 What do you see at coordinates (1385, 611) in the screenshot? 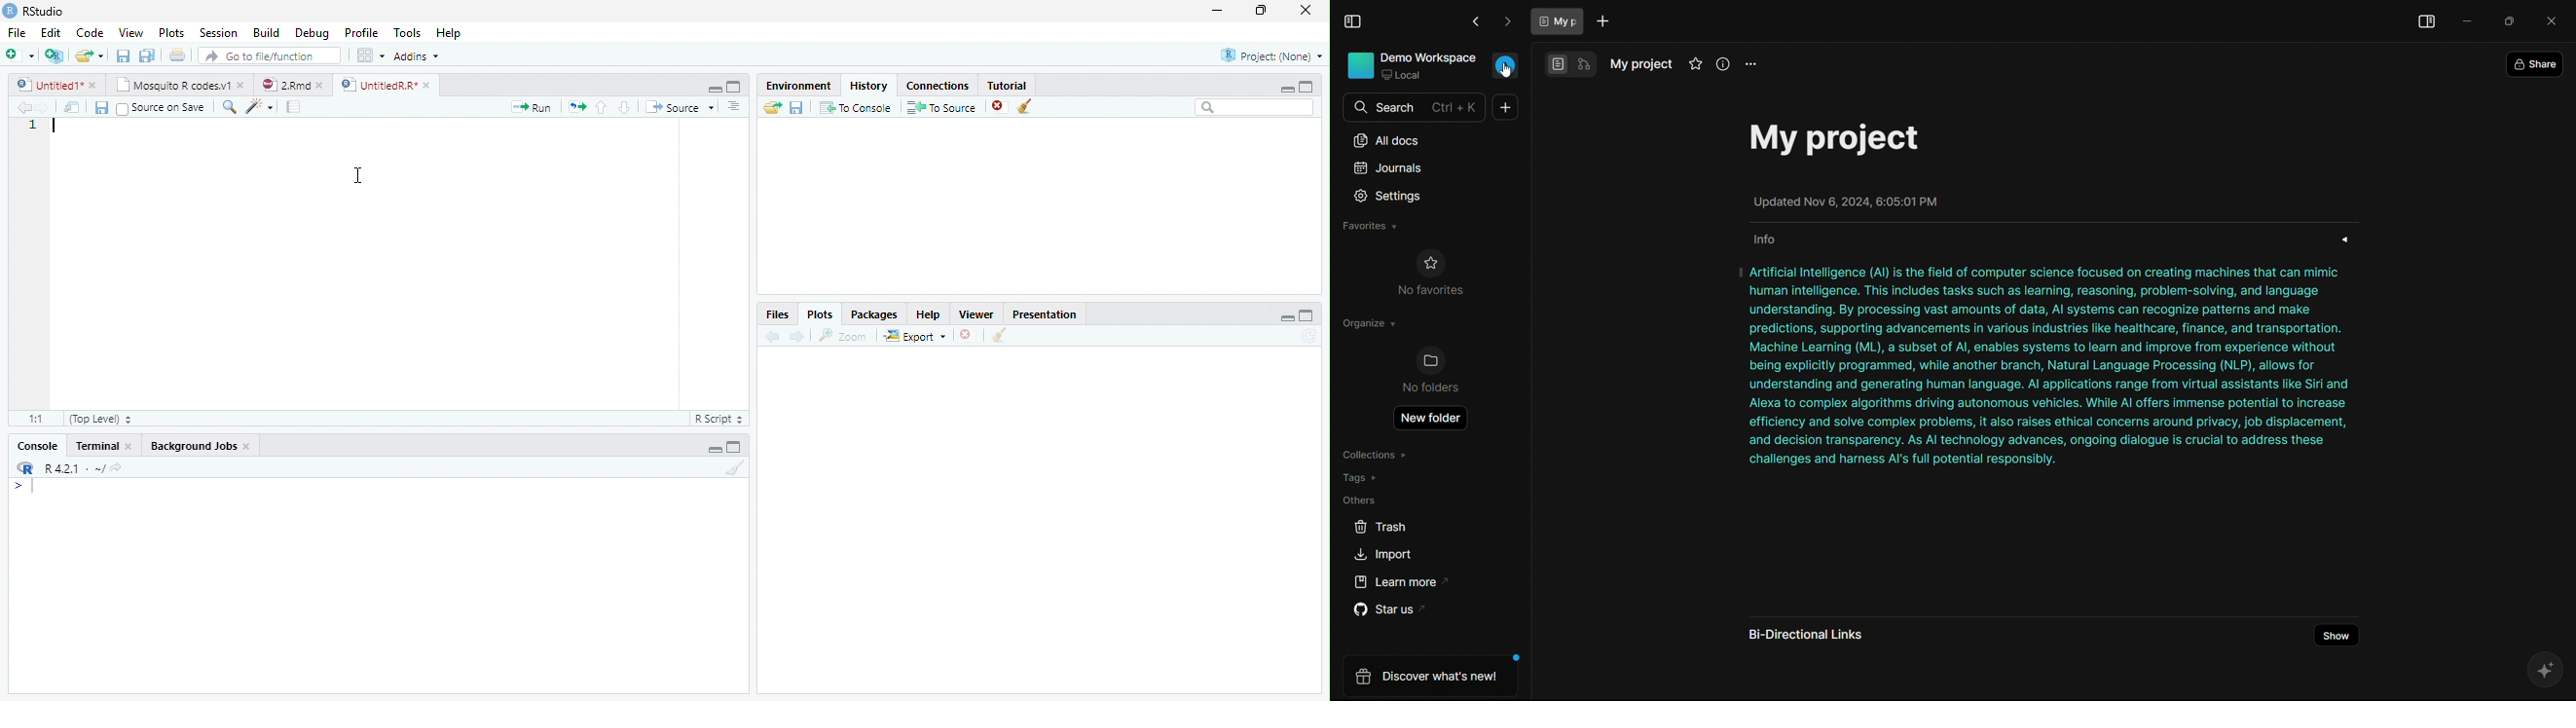
I see `star us` at bounding box center [1385, 611].